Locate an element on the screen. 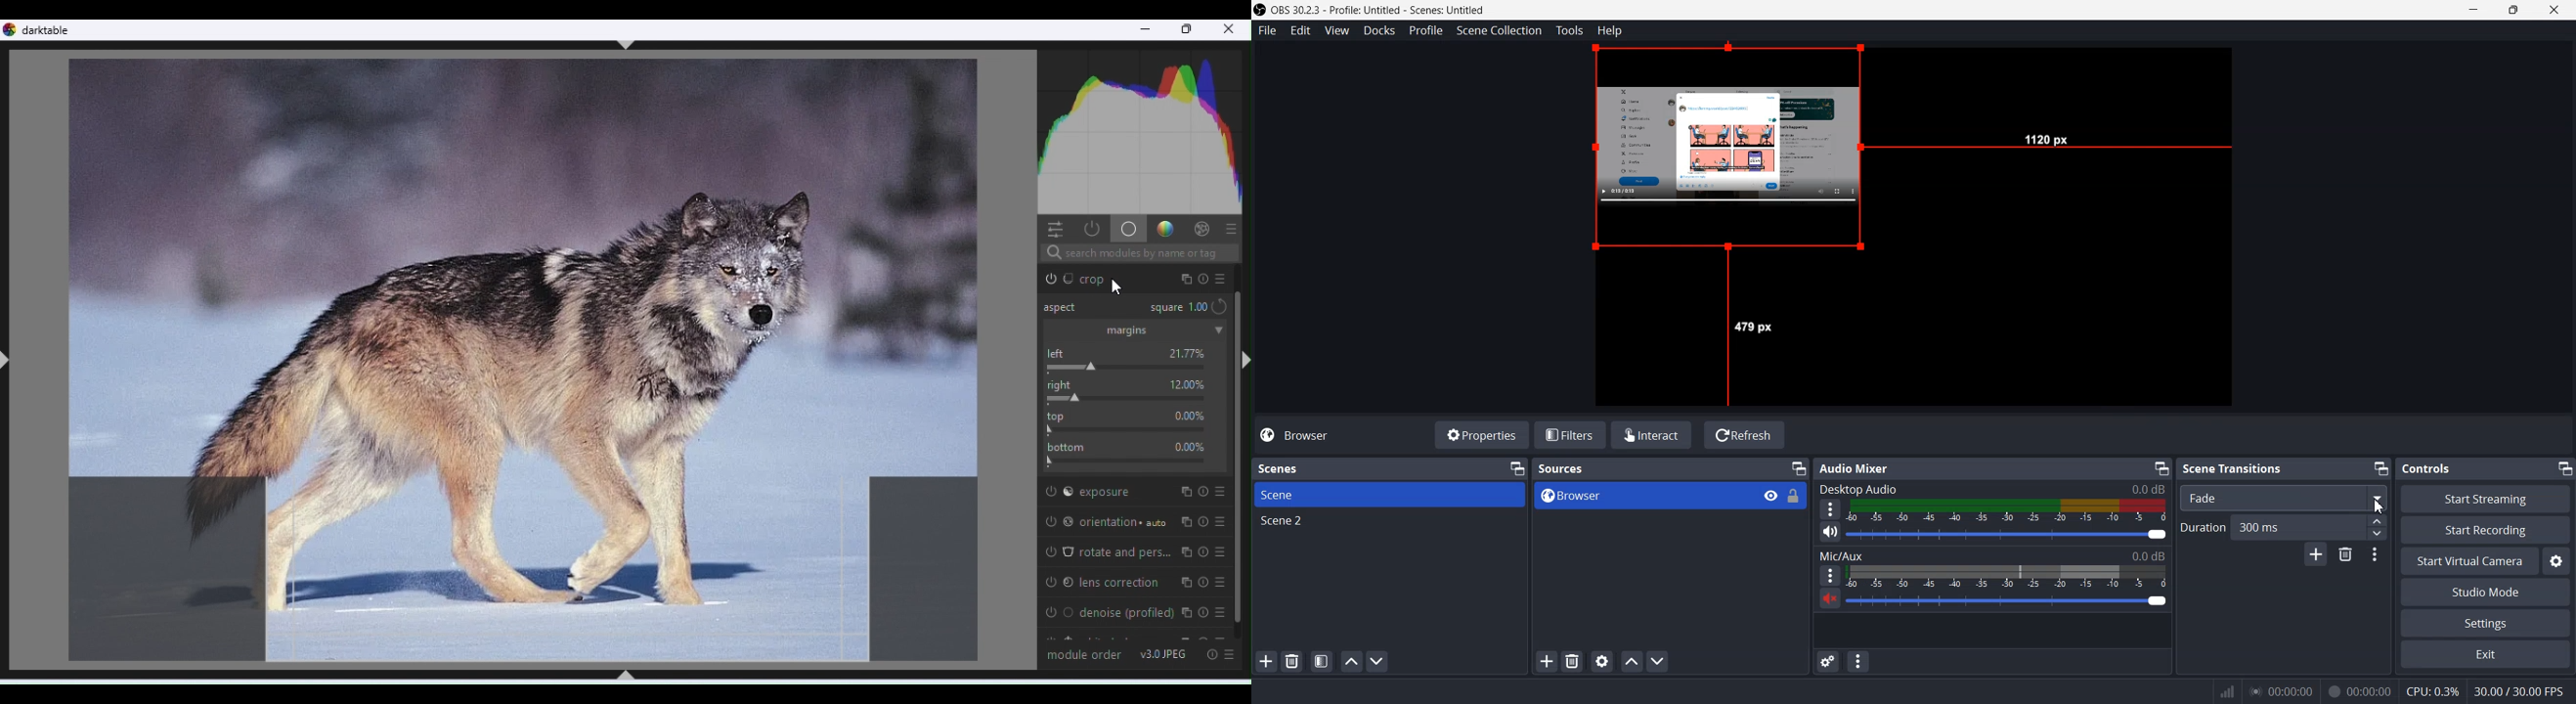 Image resolution: width=2576 pixels, height=728 pixels. Lens correction is located at coordinates (1136, 582).